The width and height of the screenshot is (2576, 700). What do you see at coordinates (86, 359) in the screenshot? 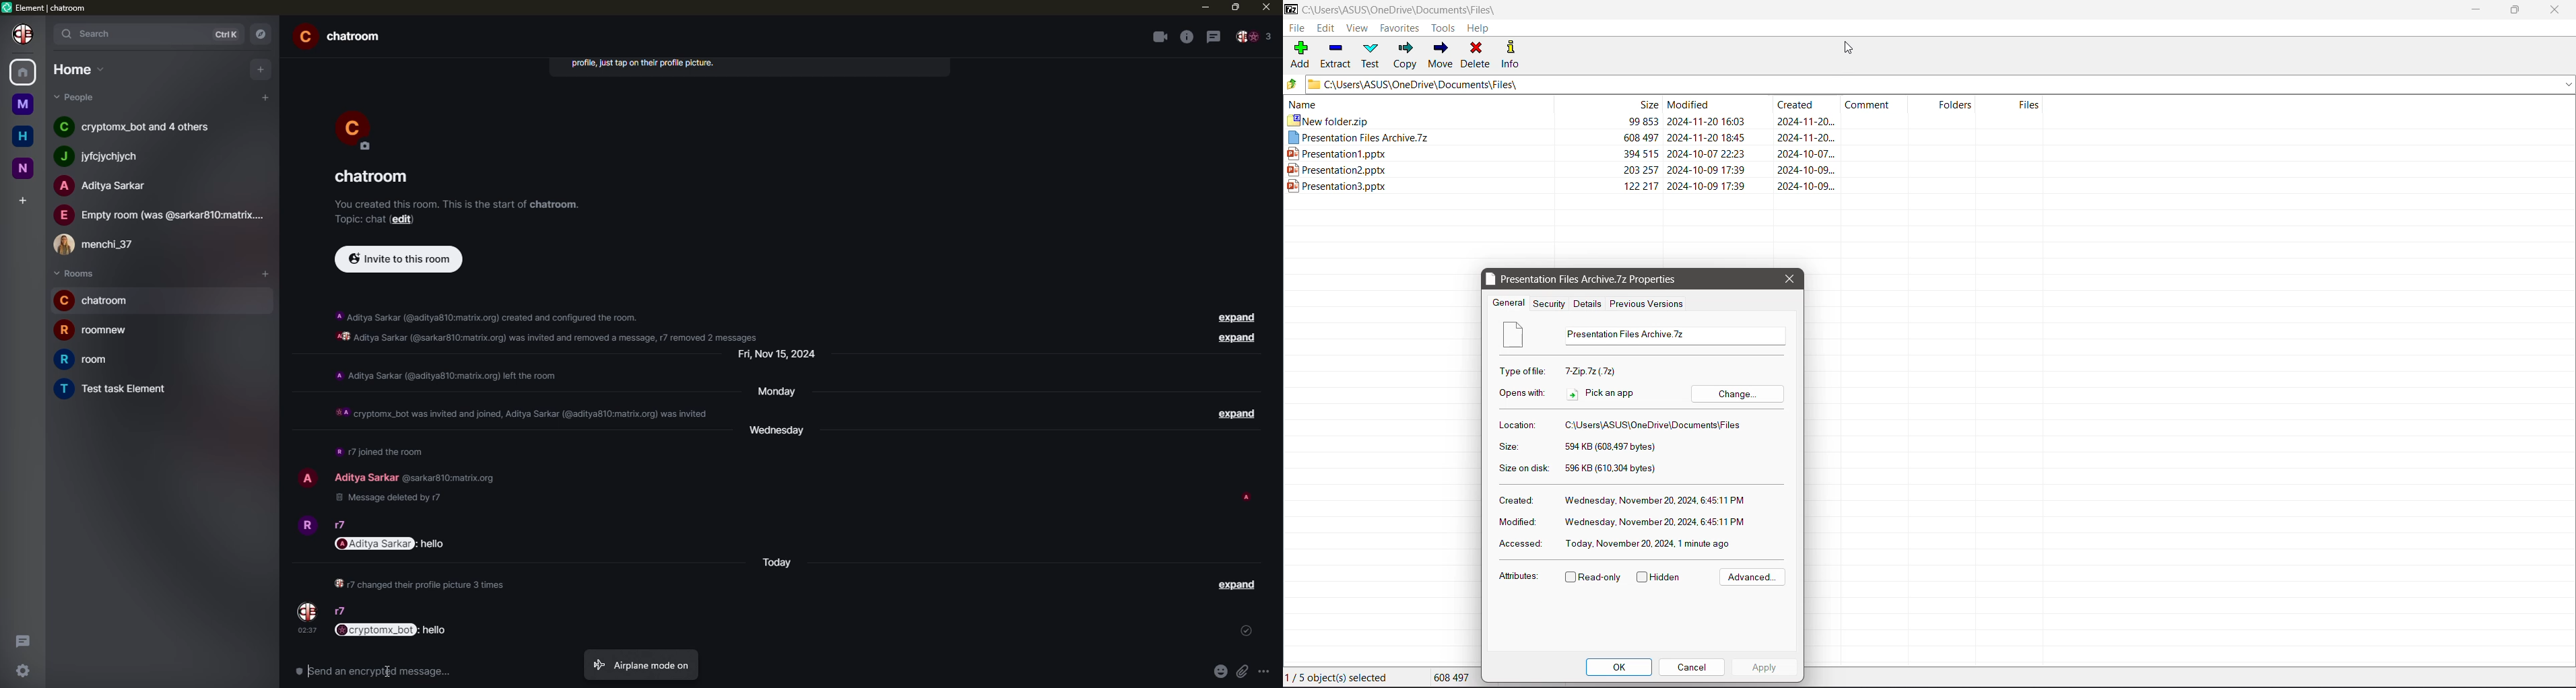
I see `room` at bounding box center [86, 359].